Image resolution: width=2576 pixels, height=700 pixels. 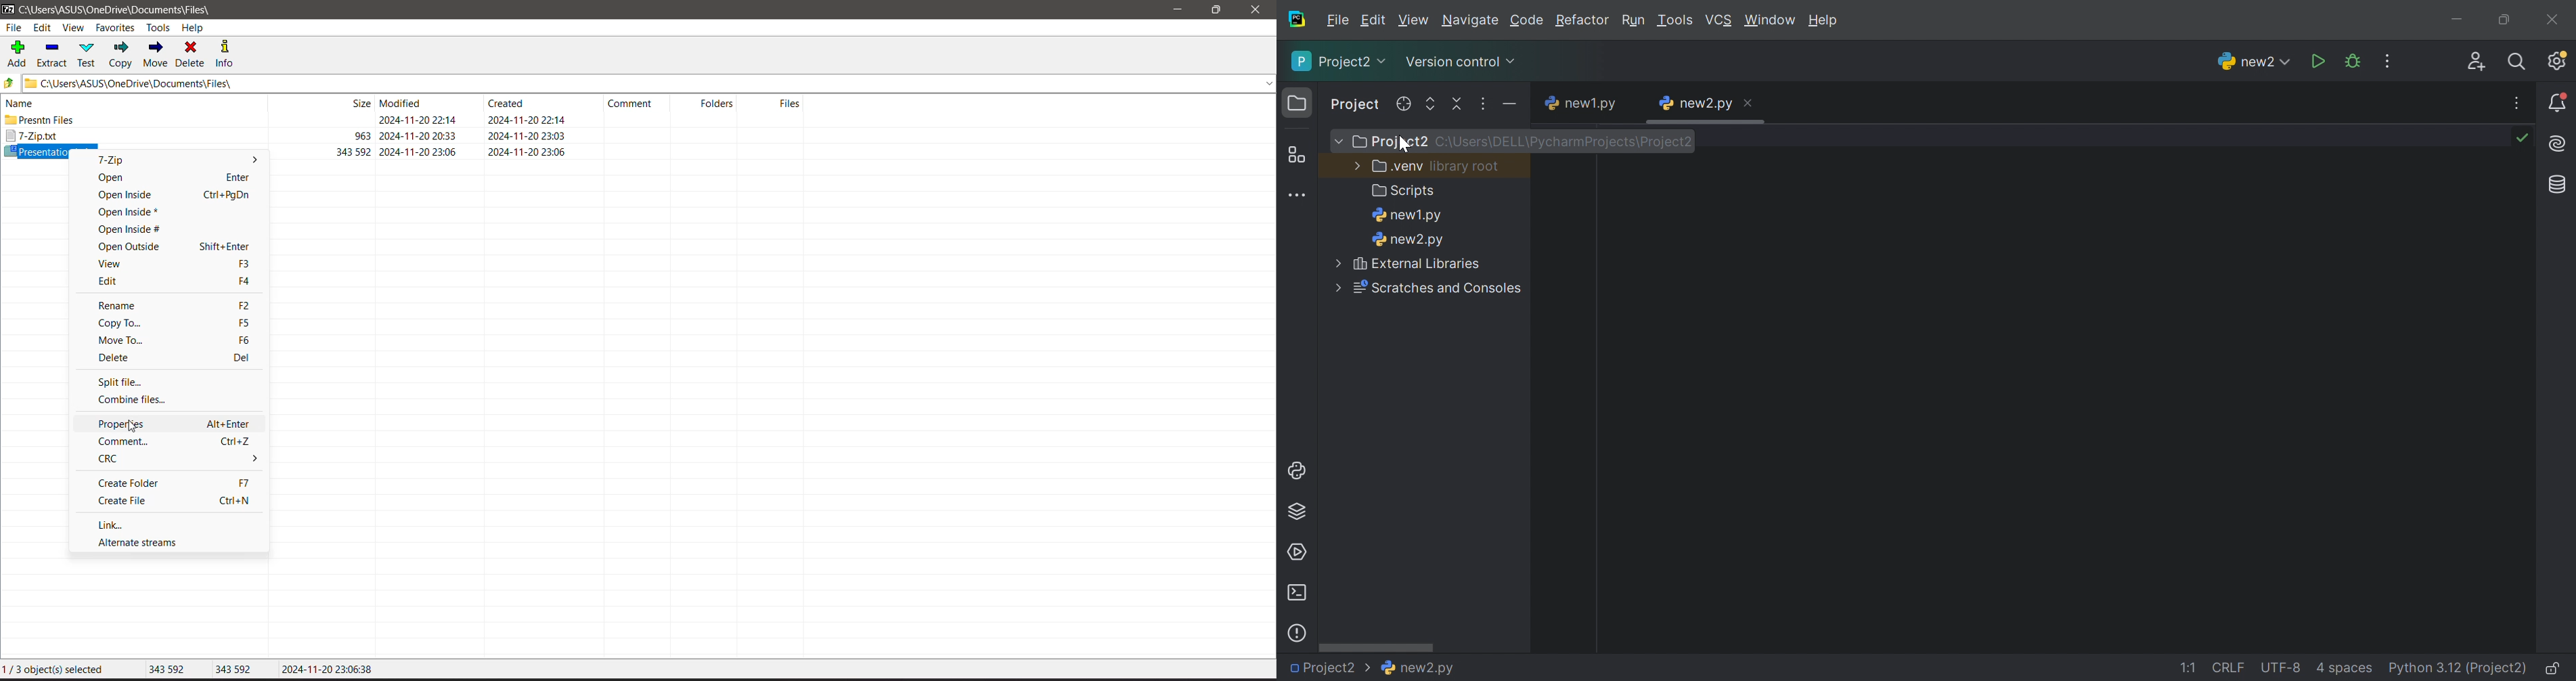 I want to click on library.root, so click(x=1464, y=169).